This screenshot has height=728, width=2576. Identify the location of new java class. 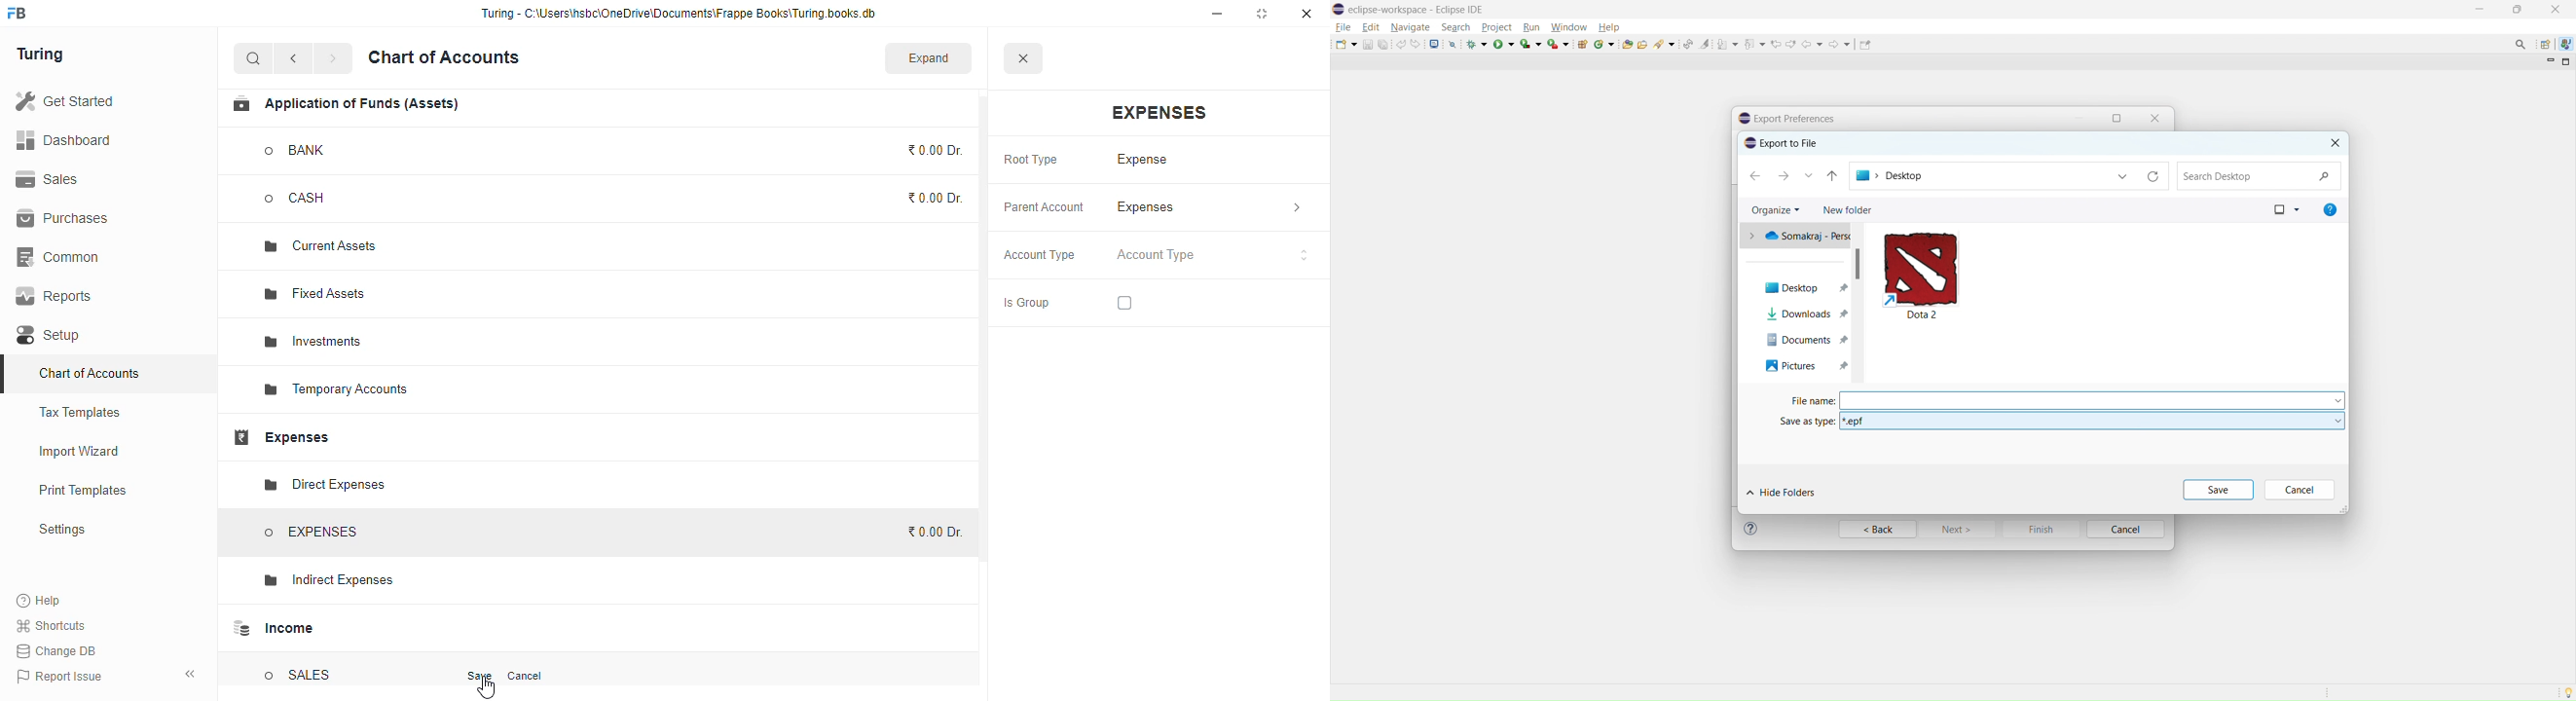
(1604, 44).